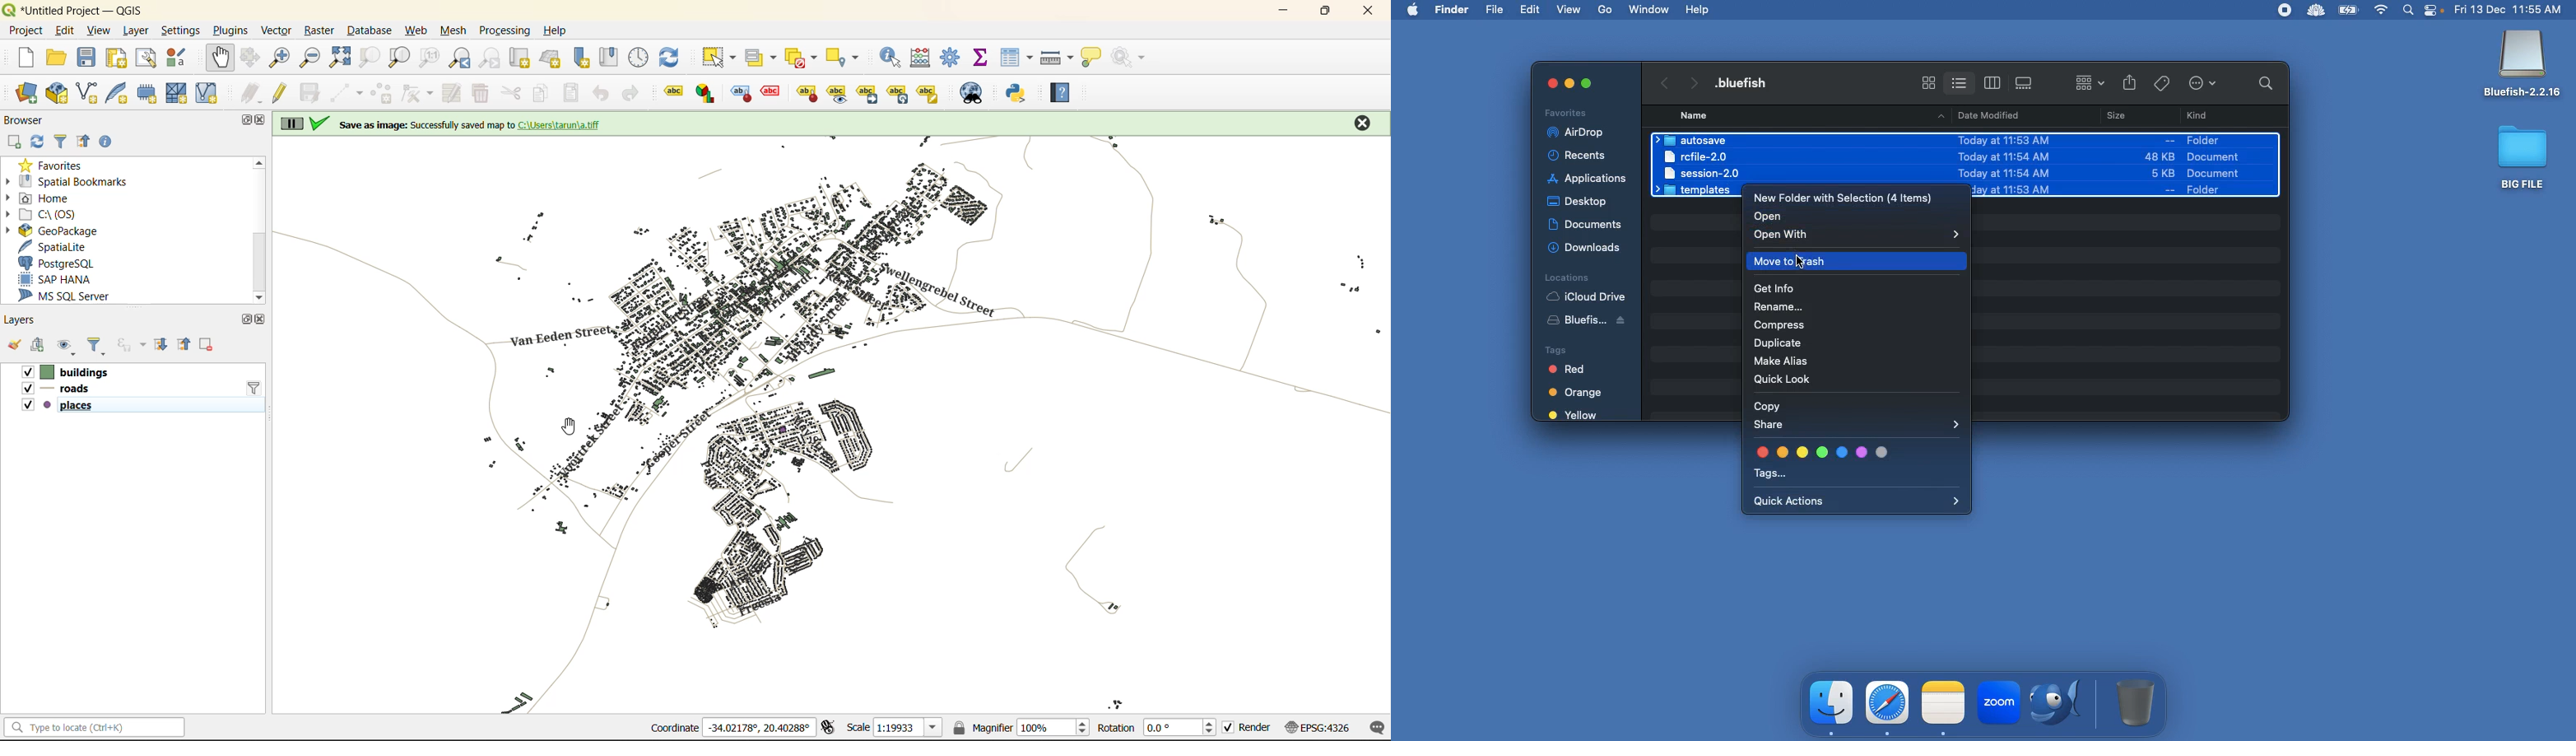 This screenshot has height=756, width=2576. Describe the element at coordinates (707, 93) in the screenshot. I see `Layer diagram options` at that location.